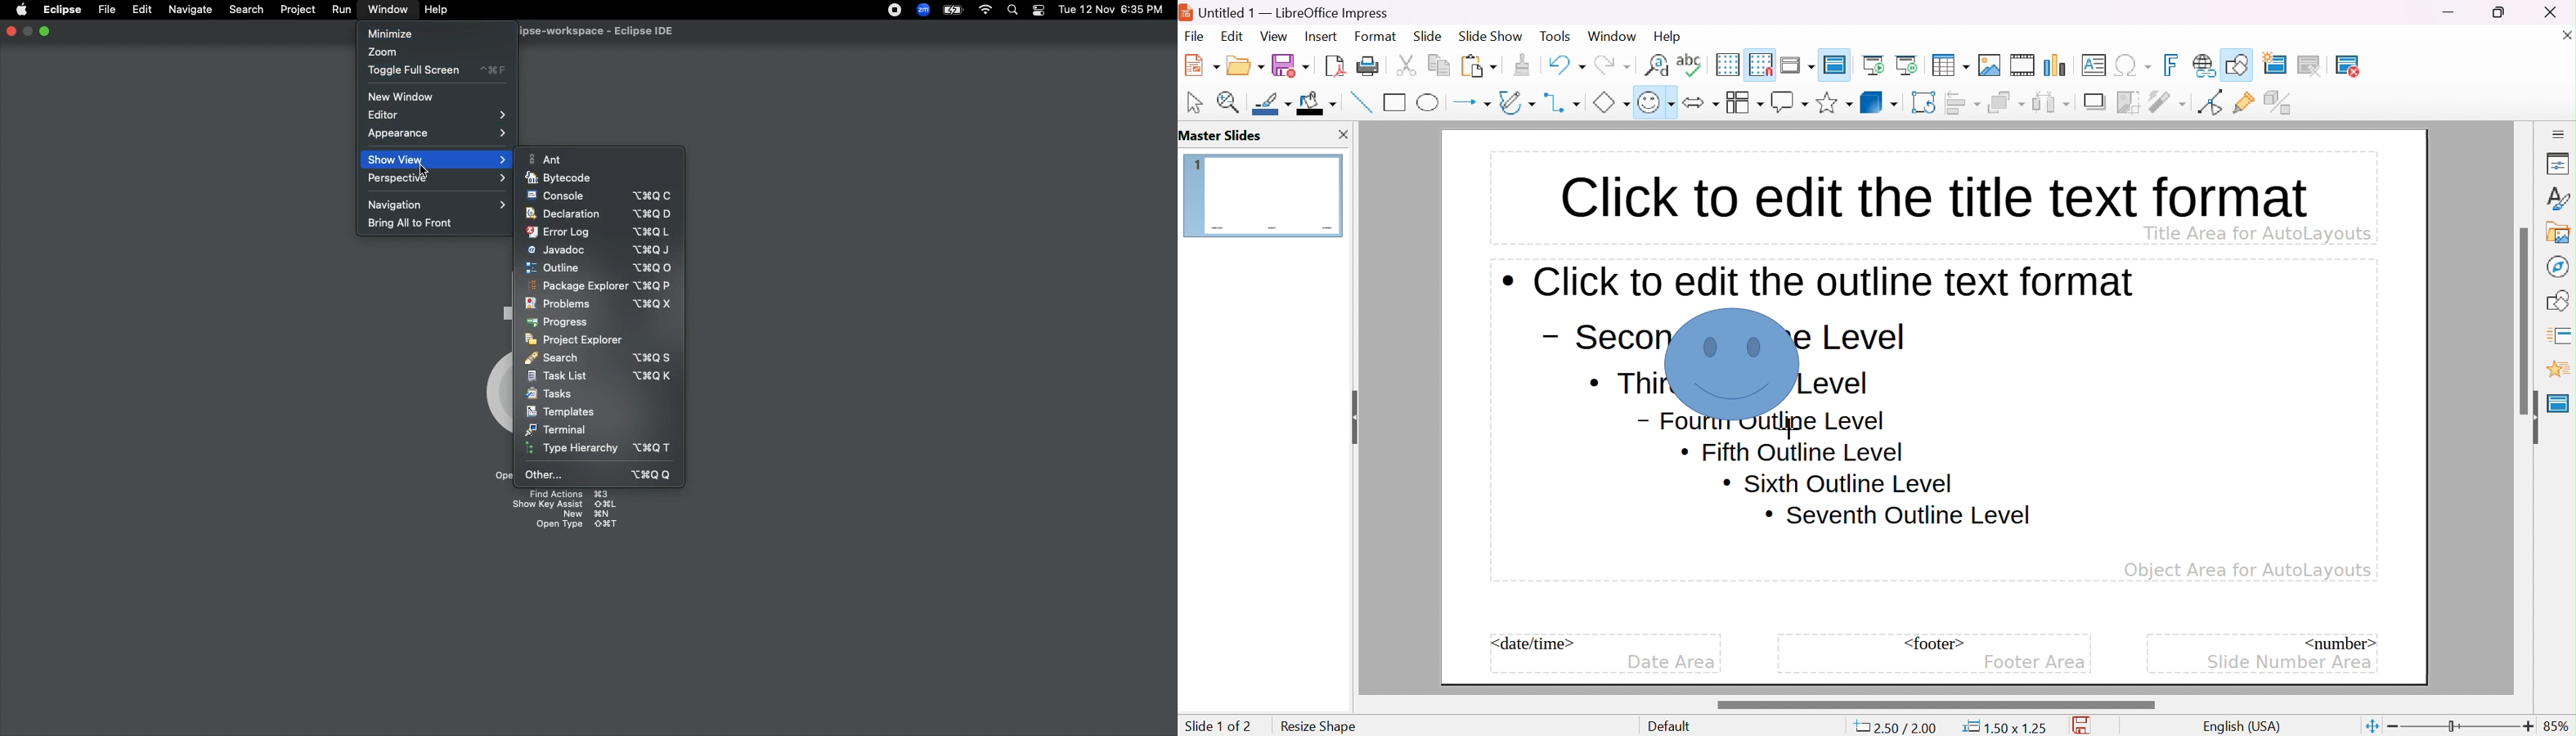  Describe the element at coordinates (2239, 63) in the screenshot. I see `show draw functions` at that location.